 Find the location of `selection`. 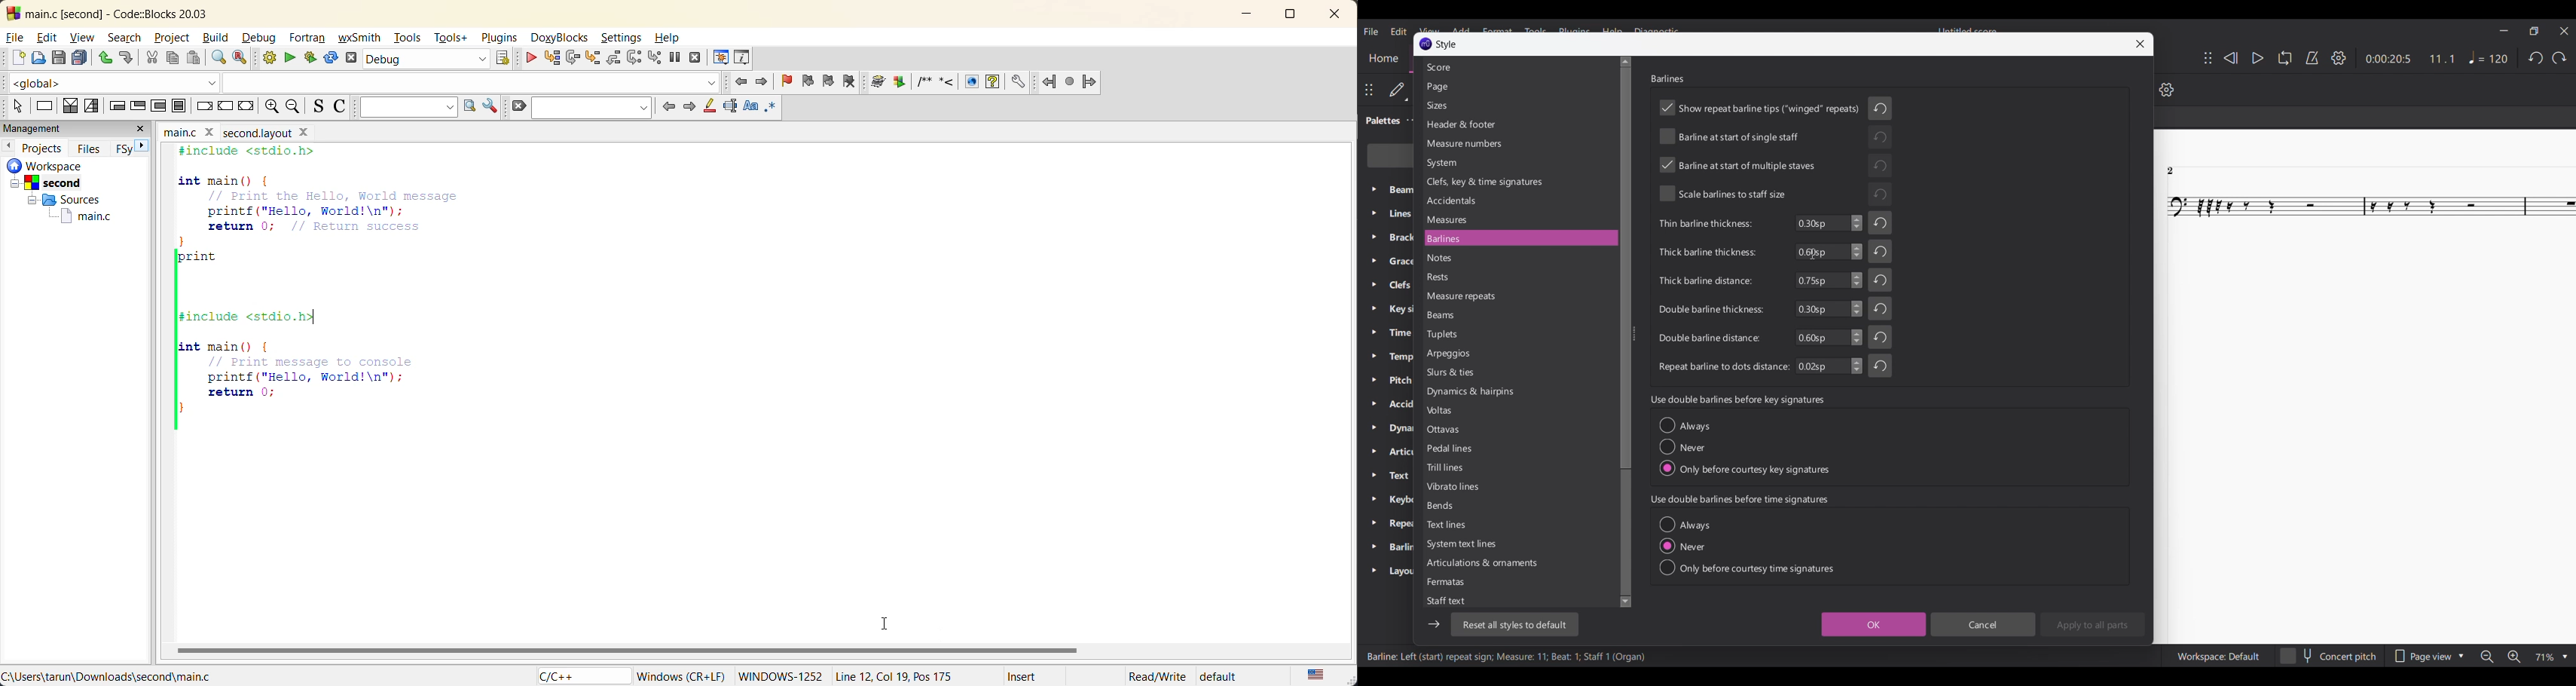

selection is located at coordinates (90, 106).